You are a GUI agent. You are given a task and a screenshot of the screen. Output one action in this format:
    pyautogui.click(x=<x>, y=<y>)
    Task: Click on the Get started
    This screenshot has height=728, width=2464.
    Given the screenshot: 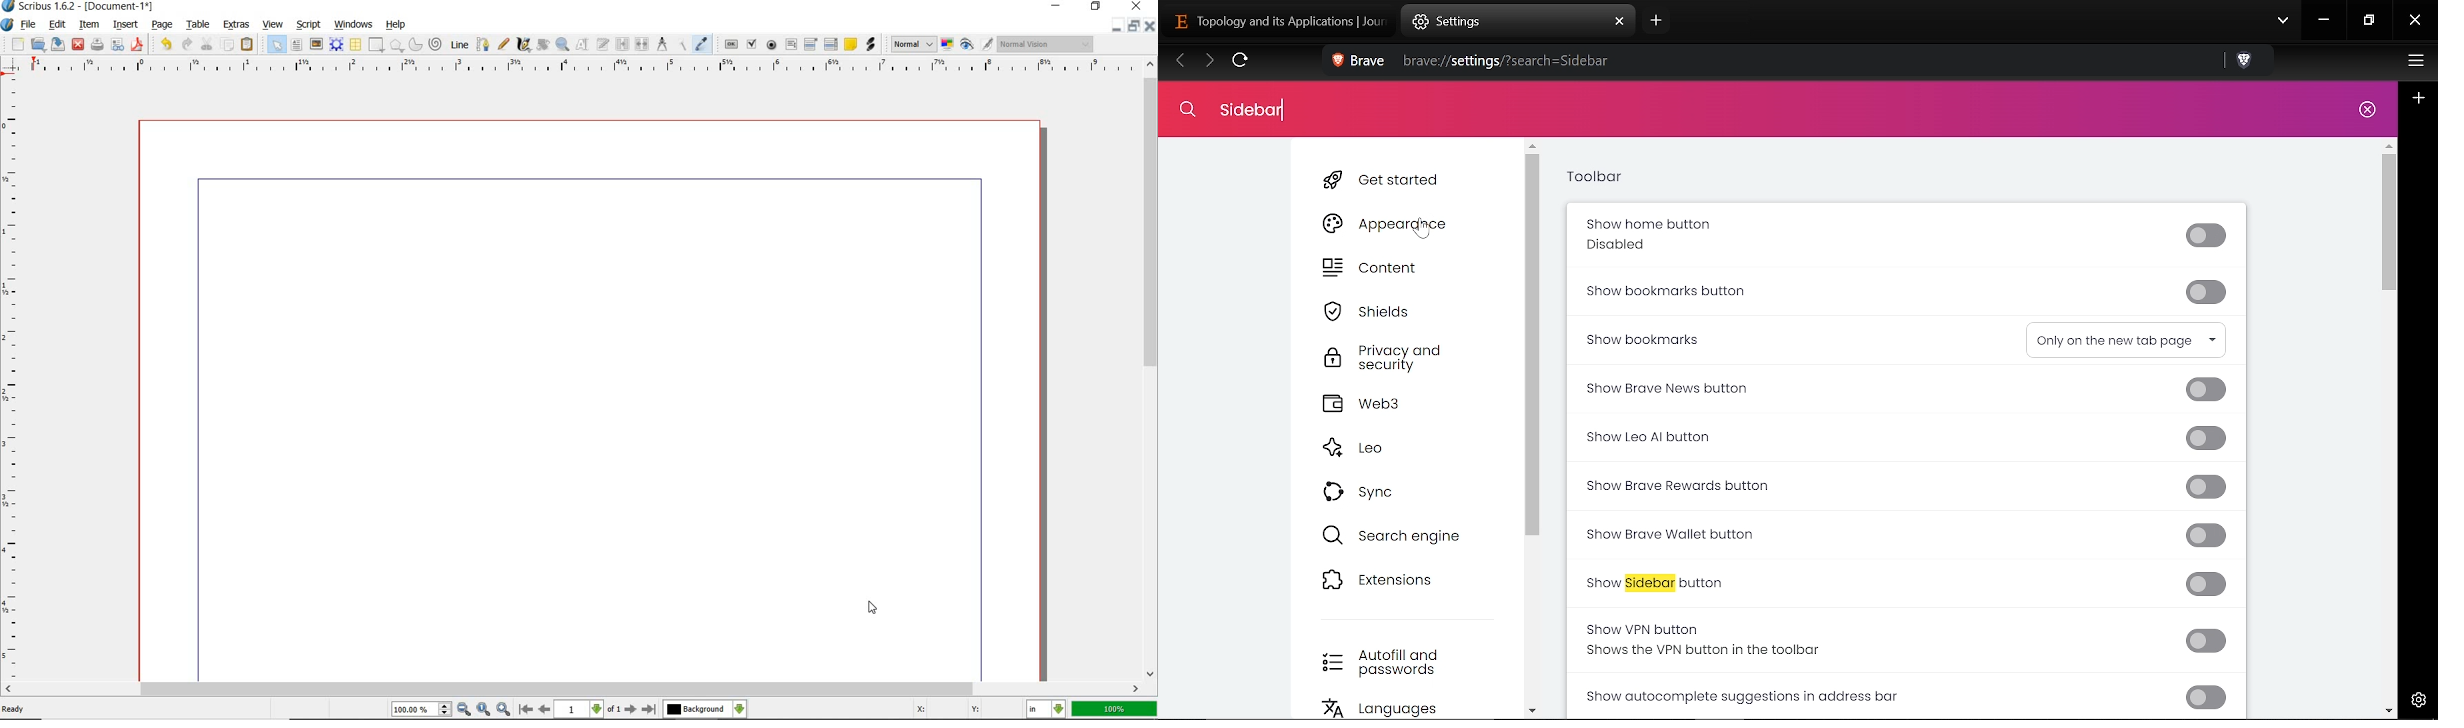 What is the action you would take?
    pyautogui.click(x=1387, y=180)
    